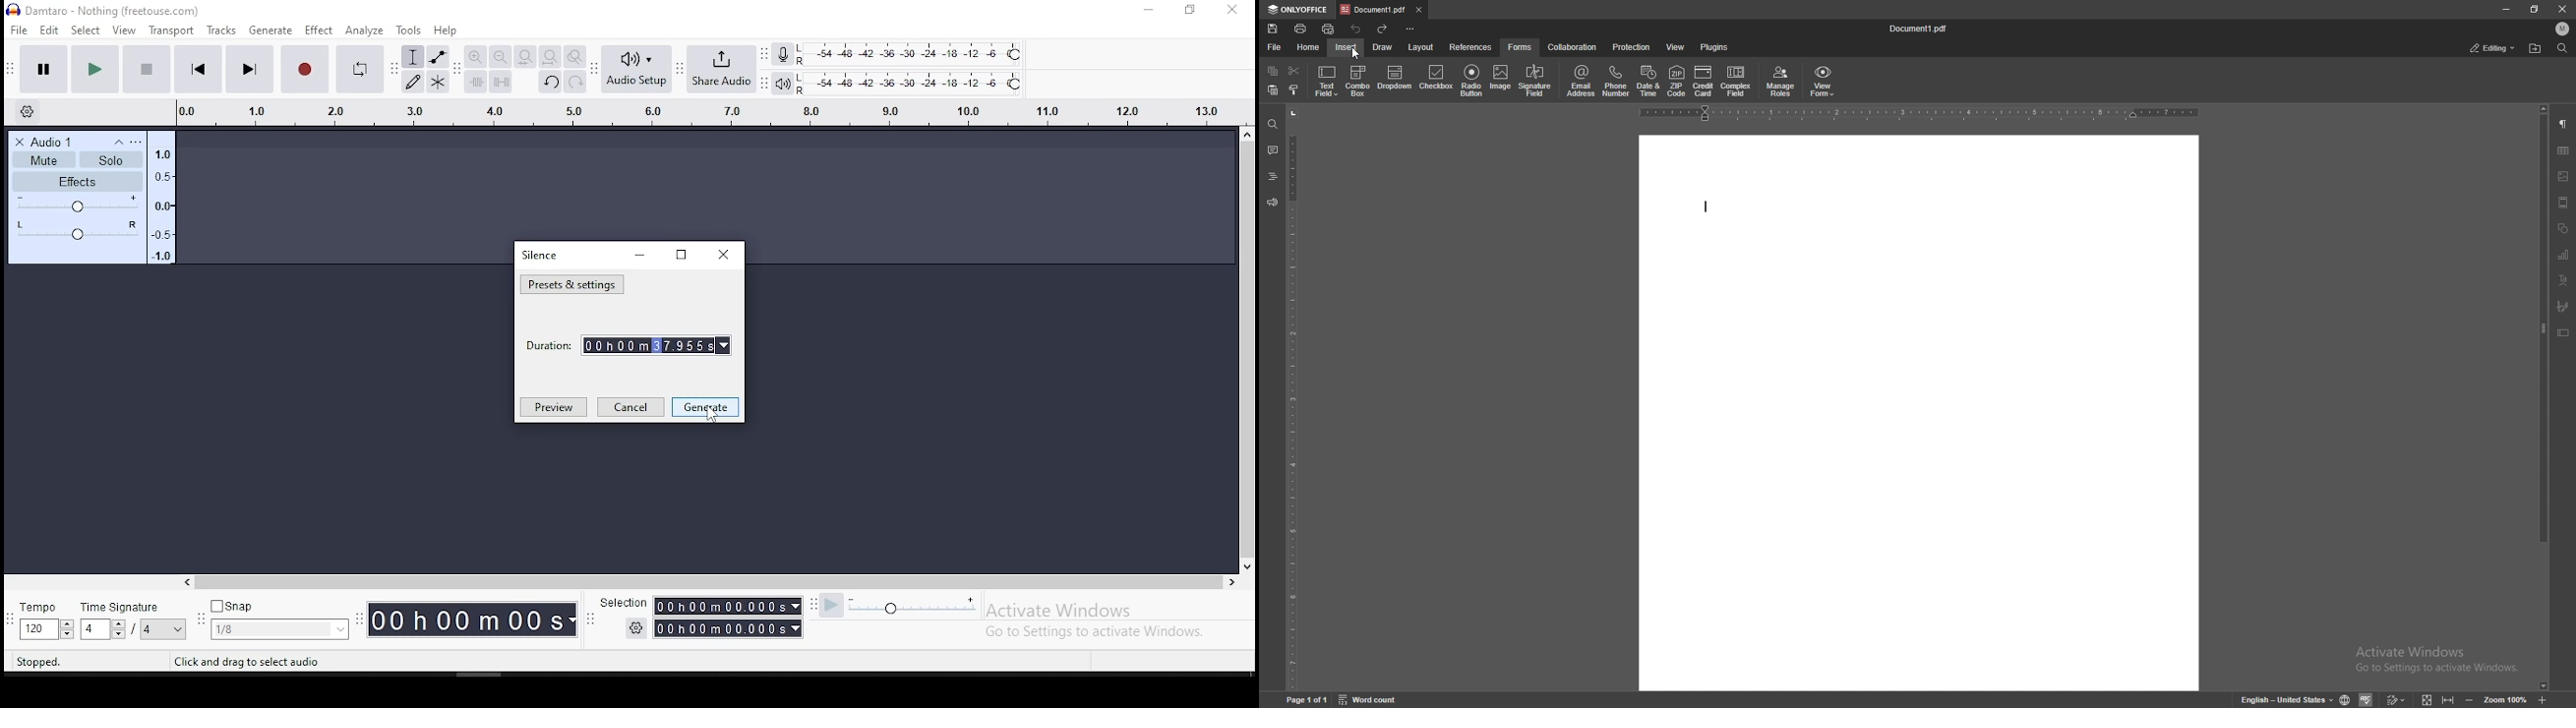 The width and height of the screenshot is (2576, 728). What do you see at coordinates (148, 69) in the screenshot?
I see `stop` at bounding box center [148, 69].